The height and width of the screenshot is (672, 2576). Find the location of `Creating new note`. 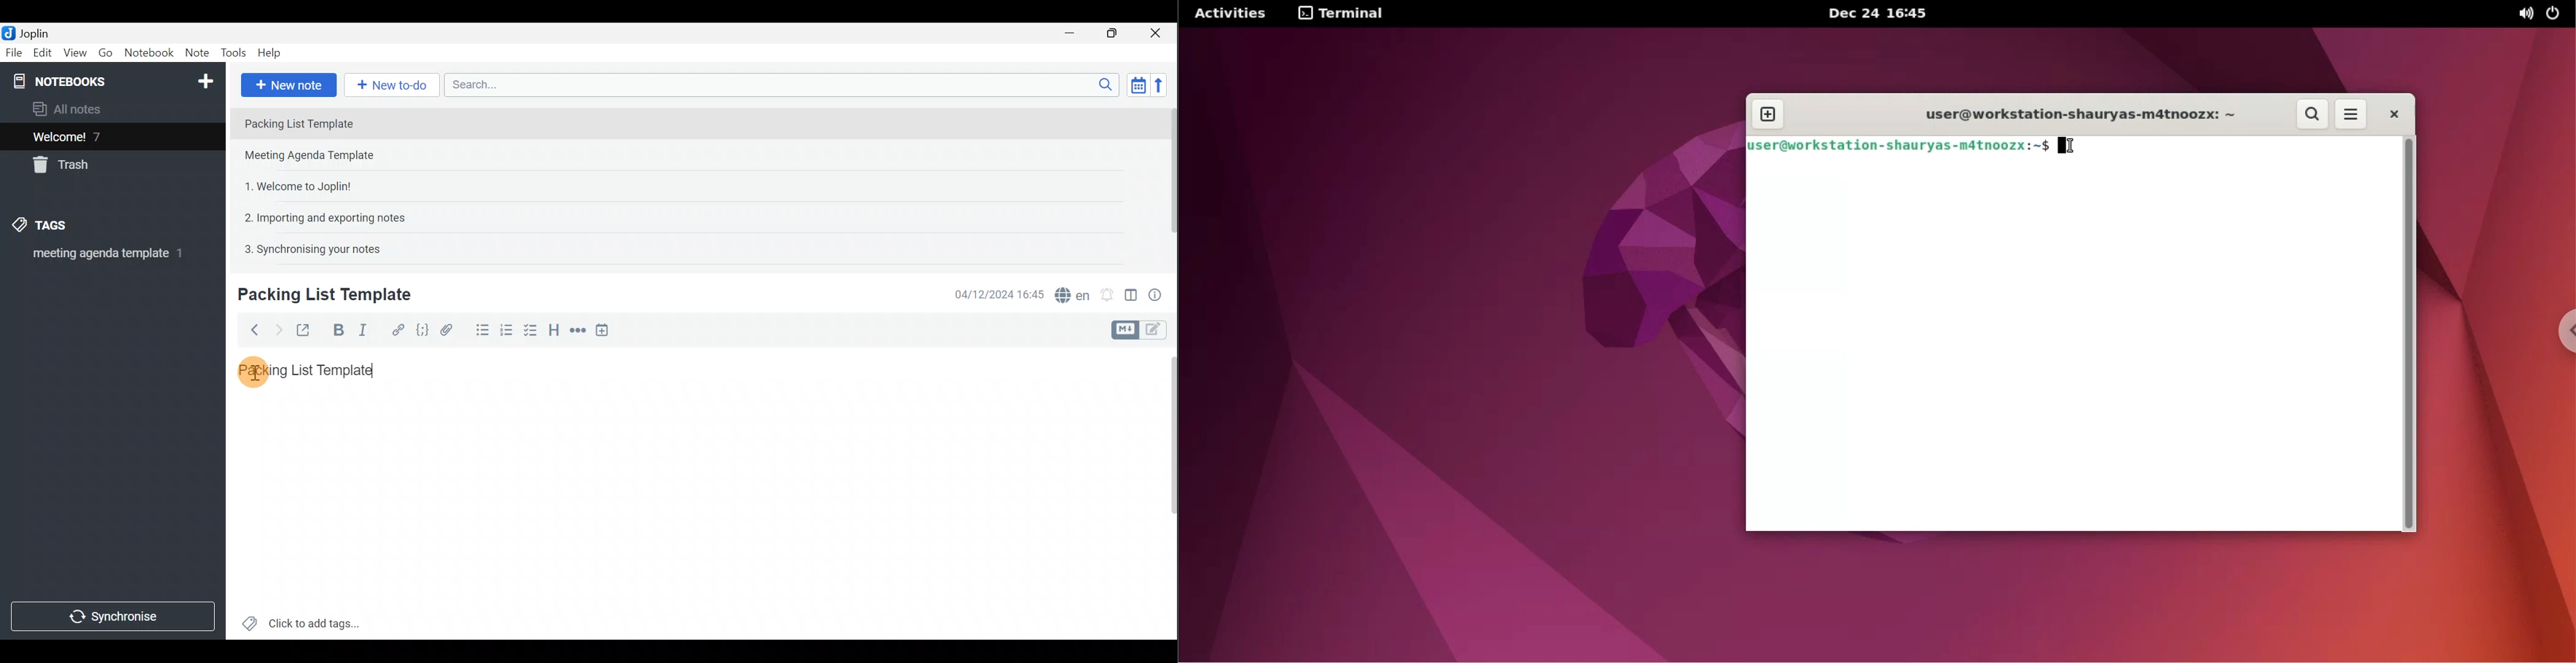

Creating new note is located at coordinates (317, 295).